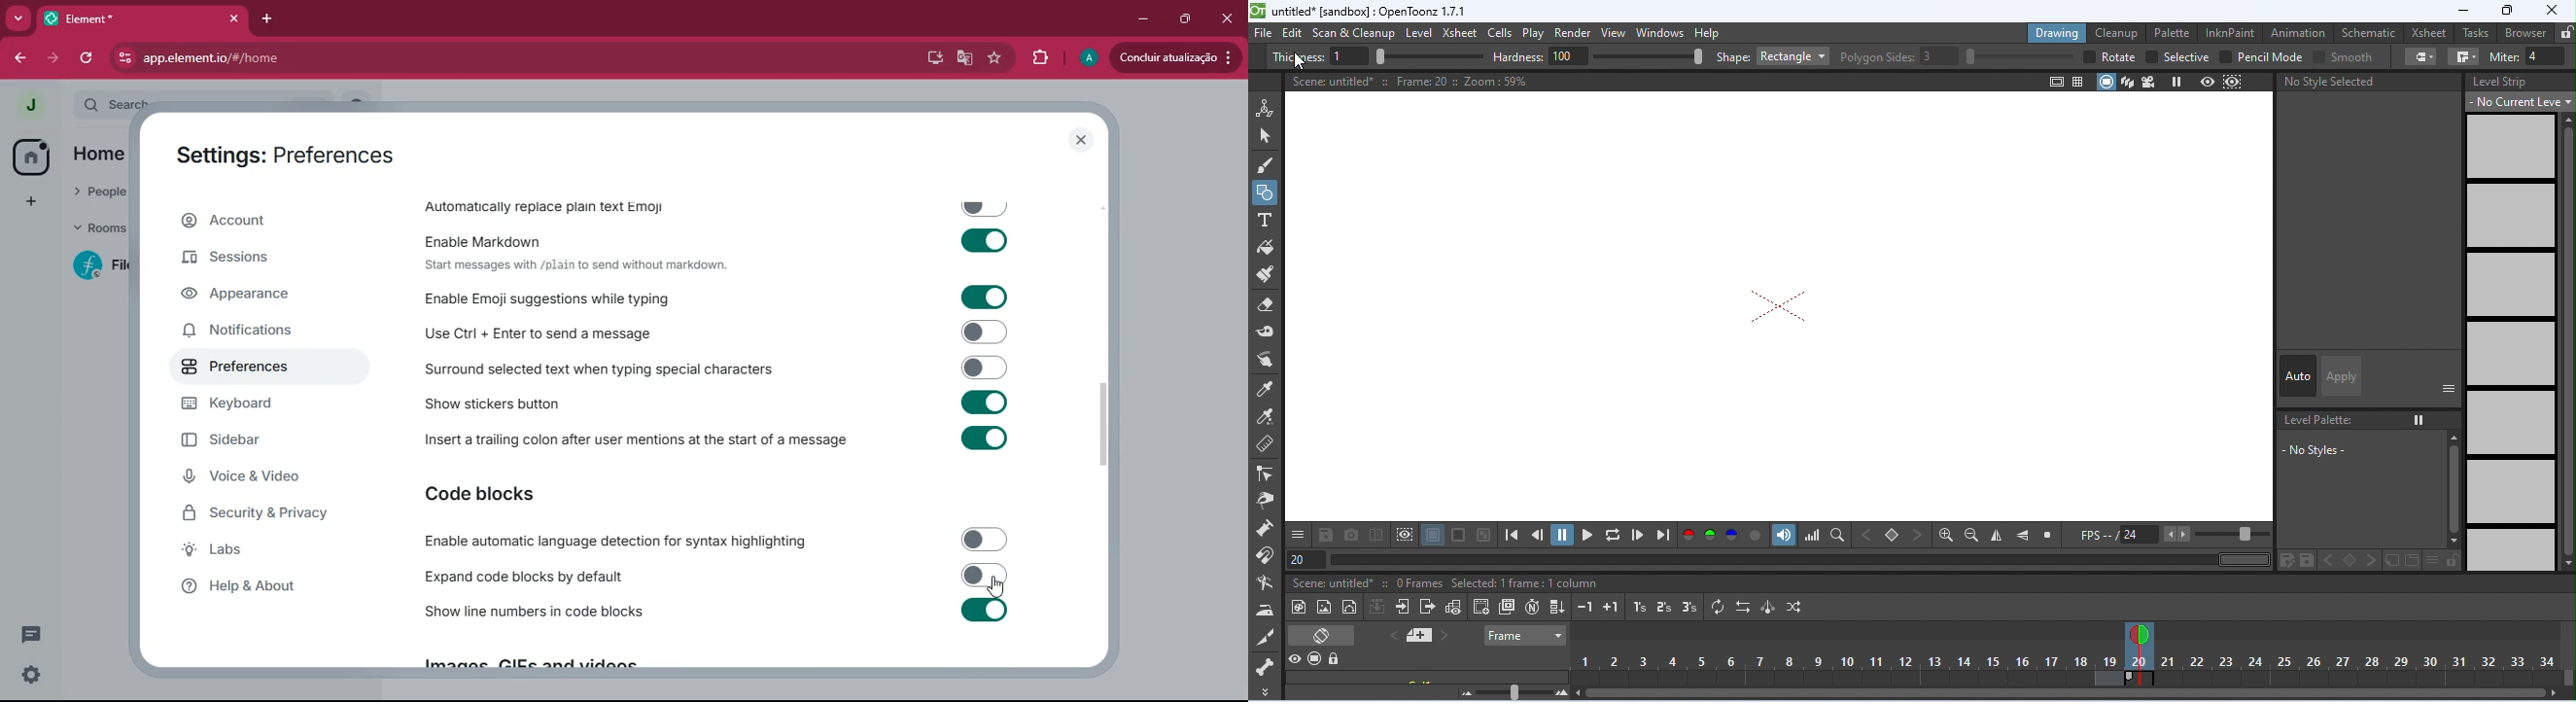  What do you see at coordinates (719, 367) in the screenshot?
I see `Surround selected text when typing special characters` at bounding box center [719, 367].